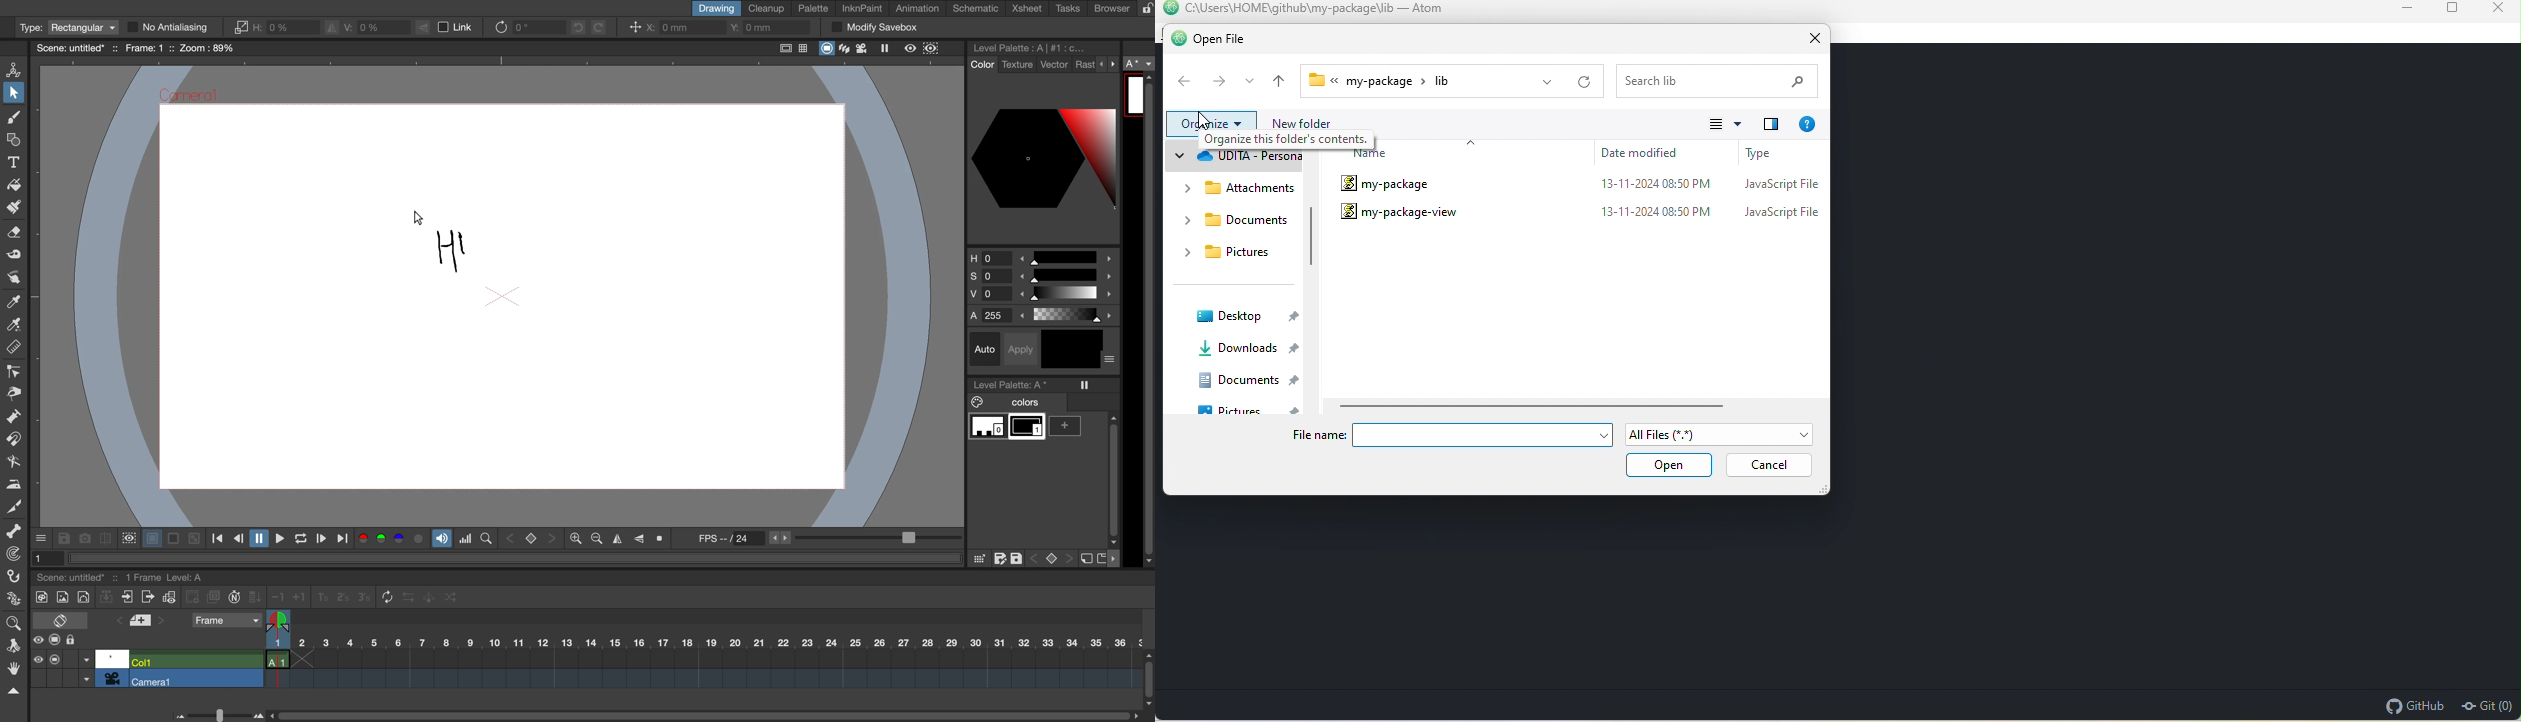 The width and height of the screenshot is (2548, 728). Describe the element at coordinates (1778, 188) in the screenshot. I see `java script file` at that location.